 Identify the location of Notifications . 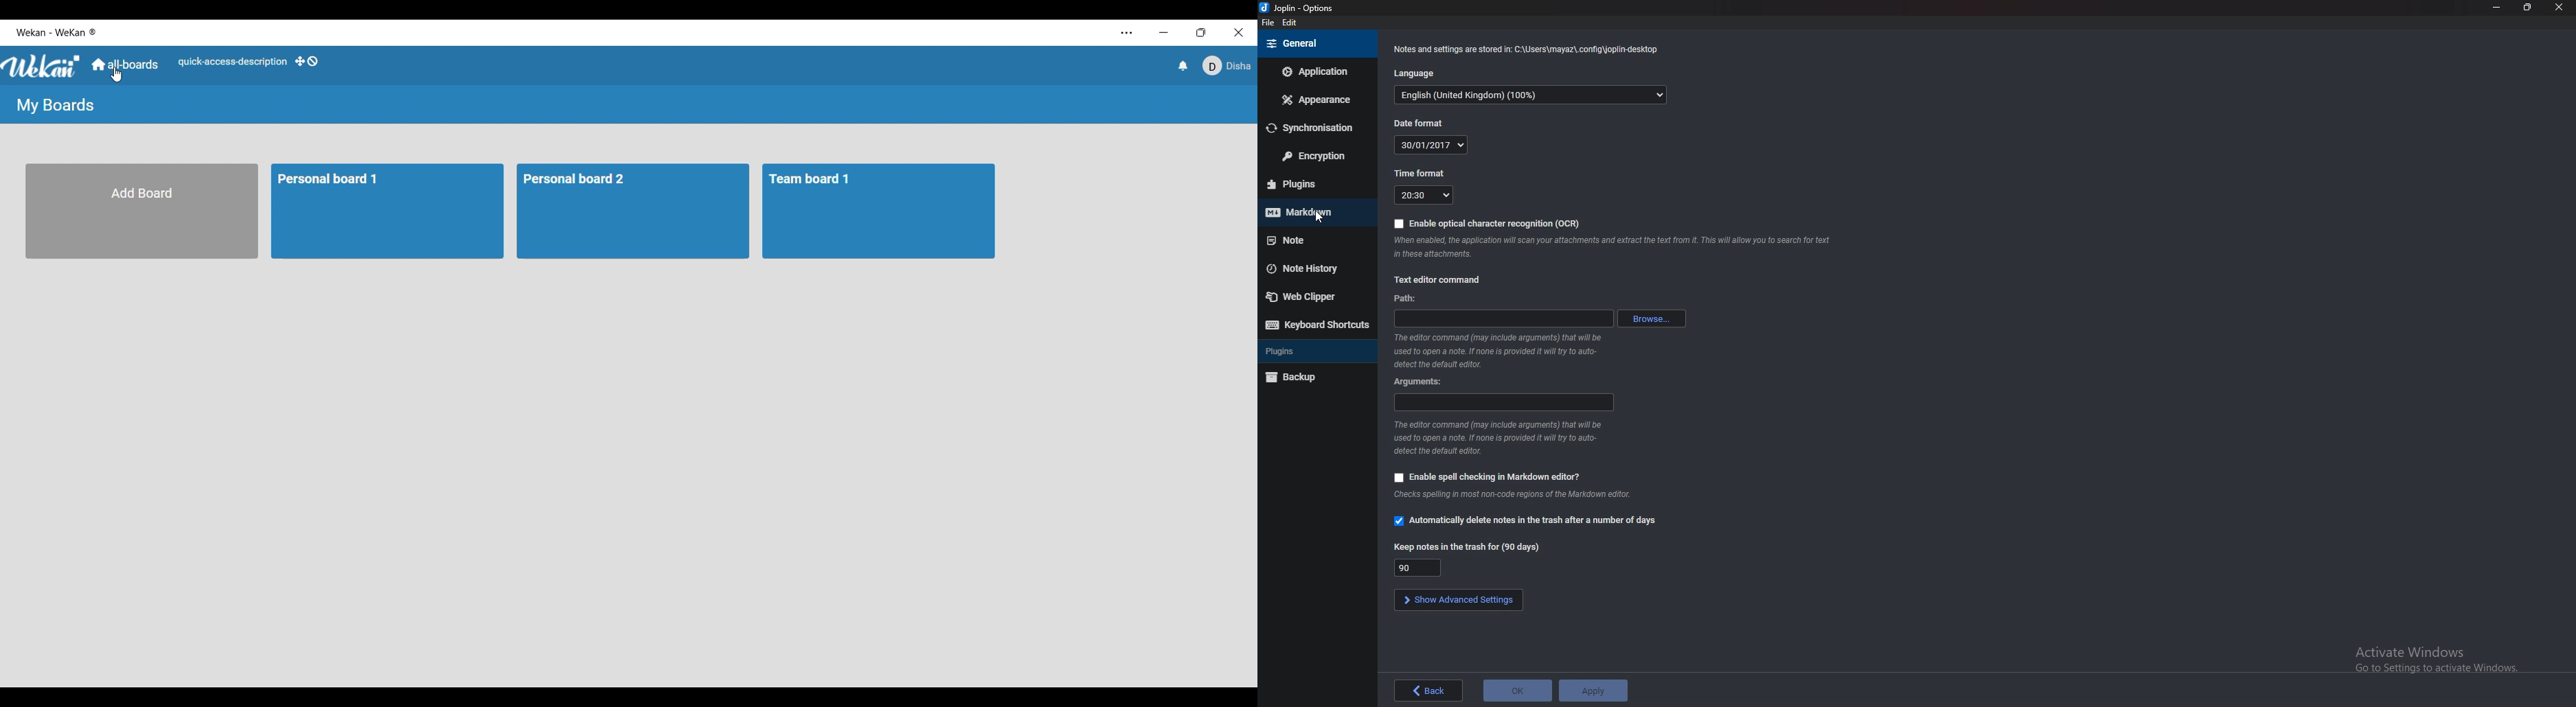
(1184, 65).